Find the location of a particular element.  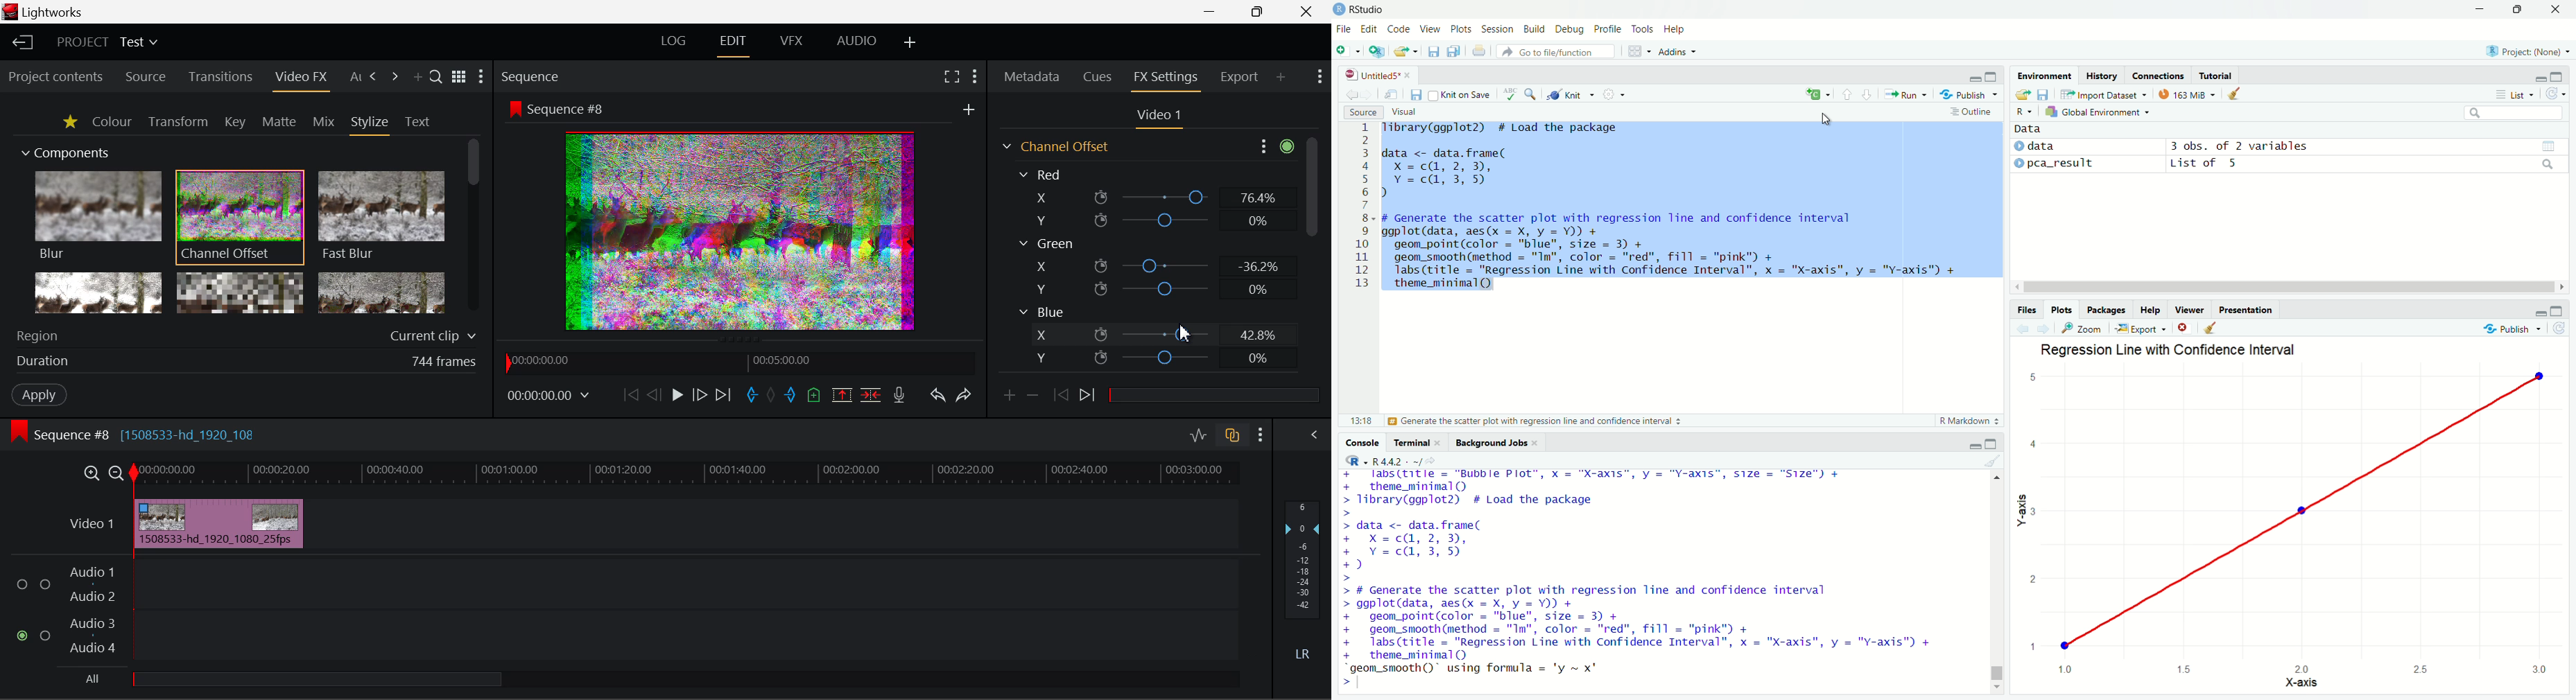

Edit is located at coordinates (1369, 29).